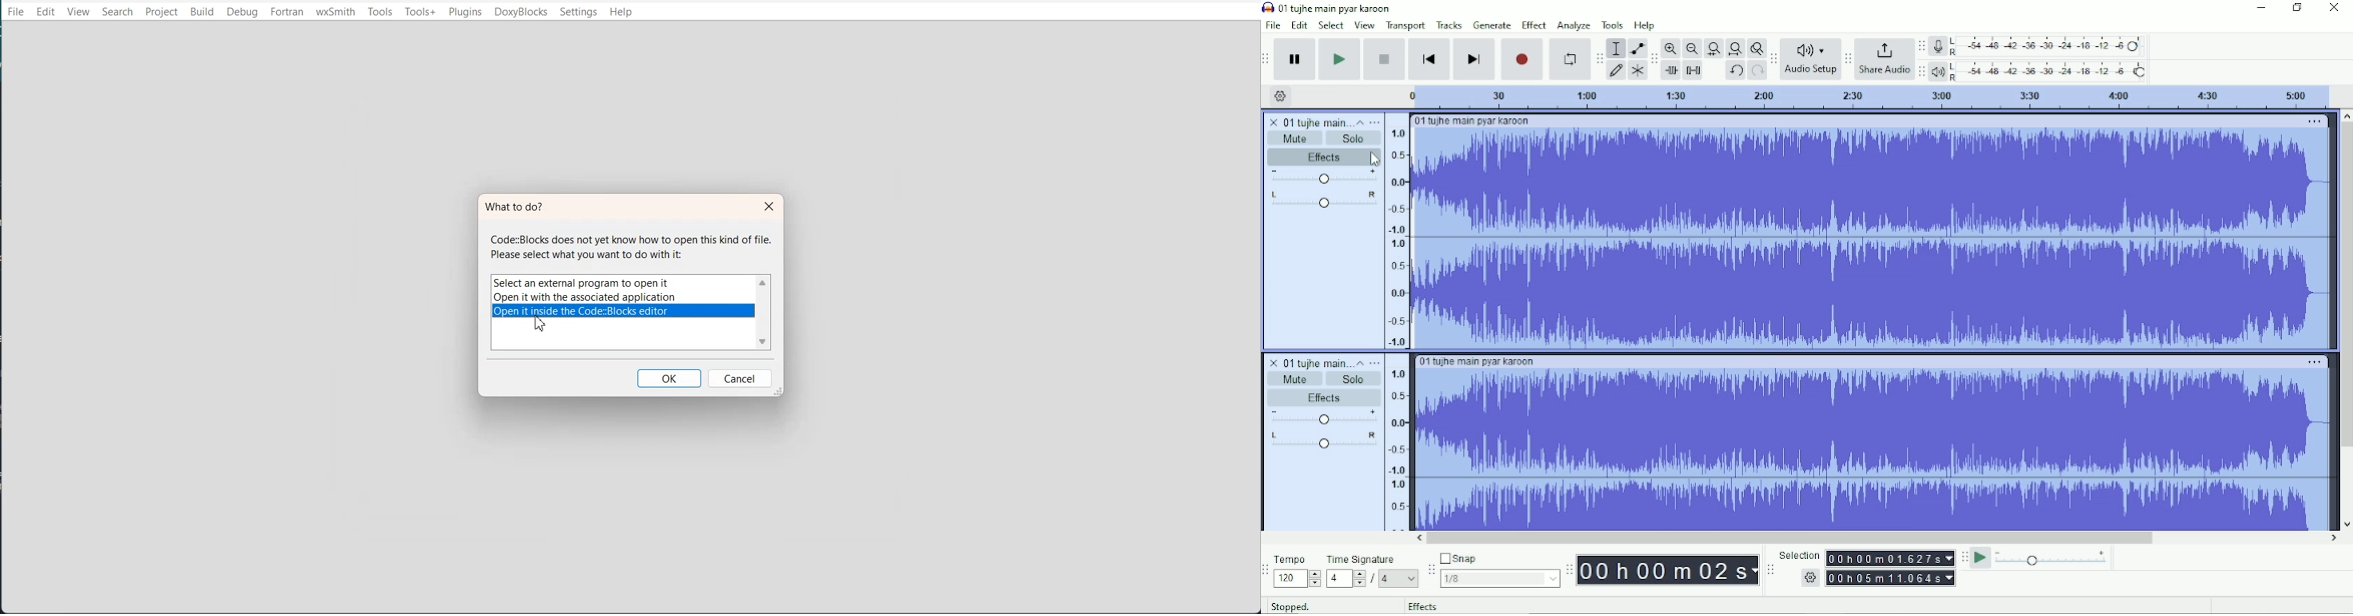 The image size is (2380, 616). I want to click on Open it with the associated applications, so click(622, 298).